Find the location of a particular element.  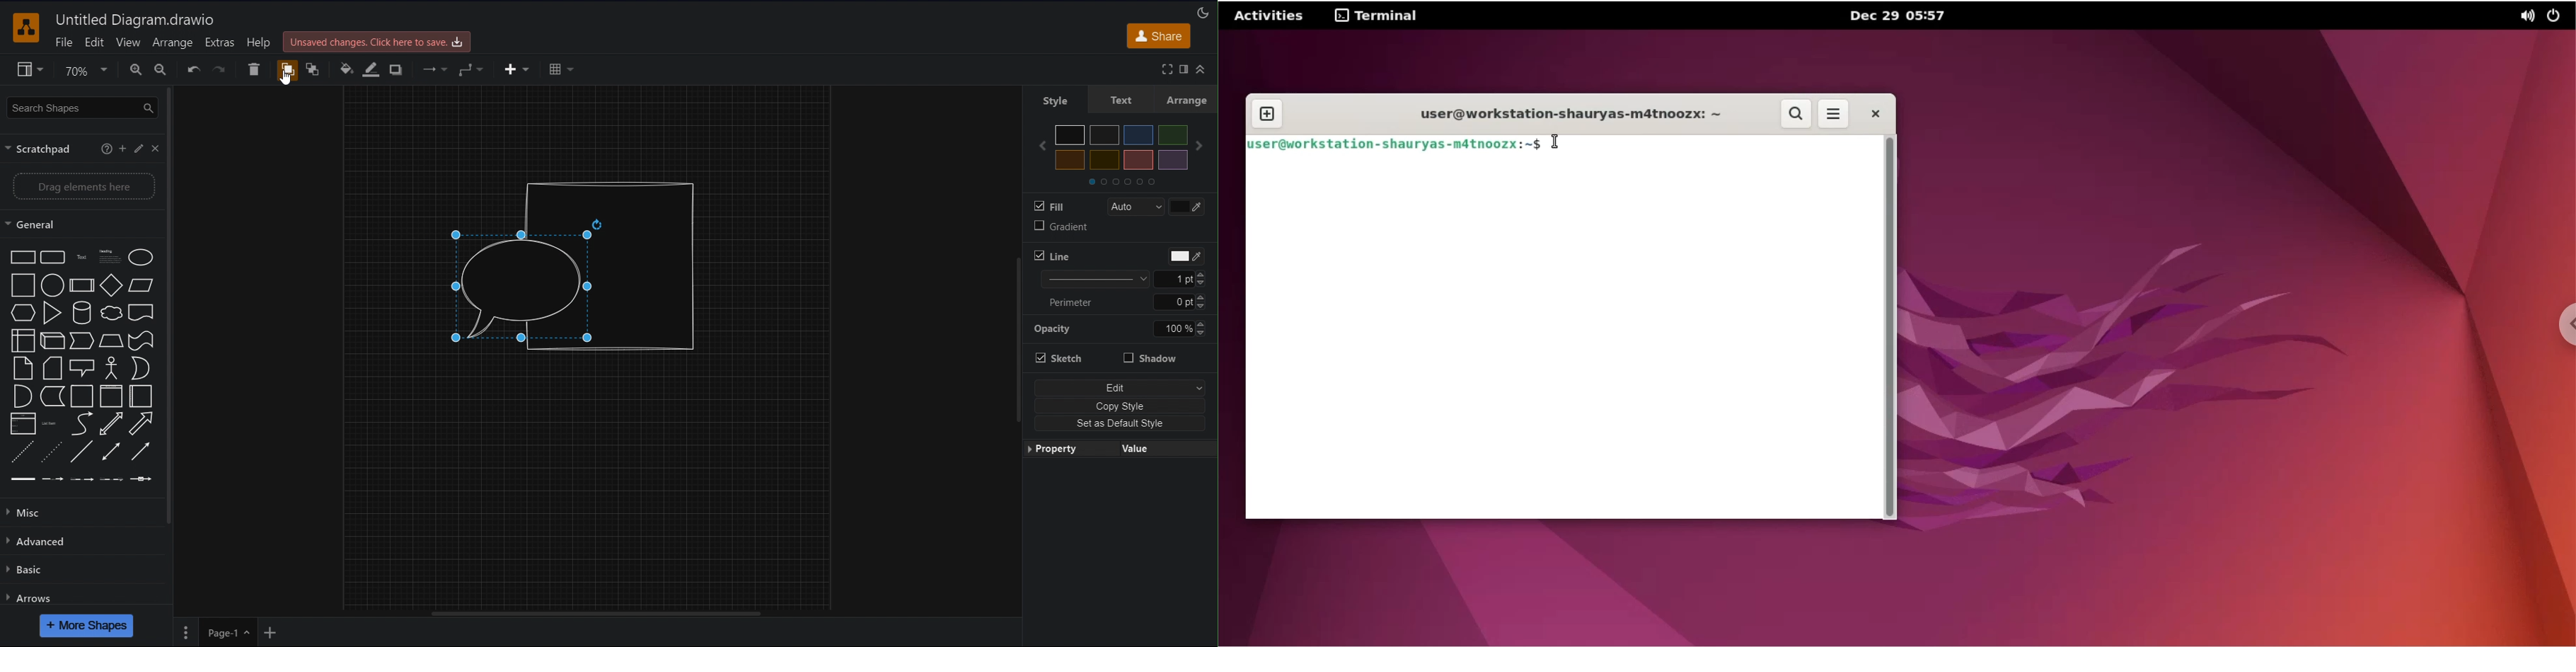

Misc  is located at coordinates (80, 513).